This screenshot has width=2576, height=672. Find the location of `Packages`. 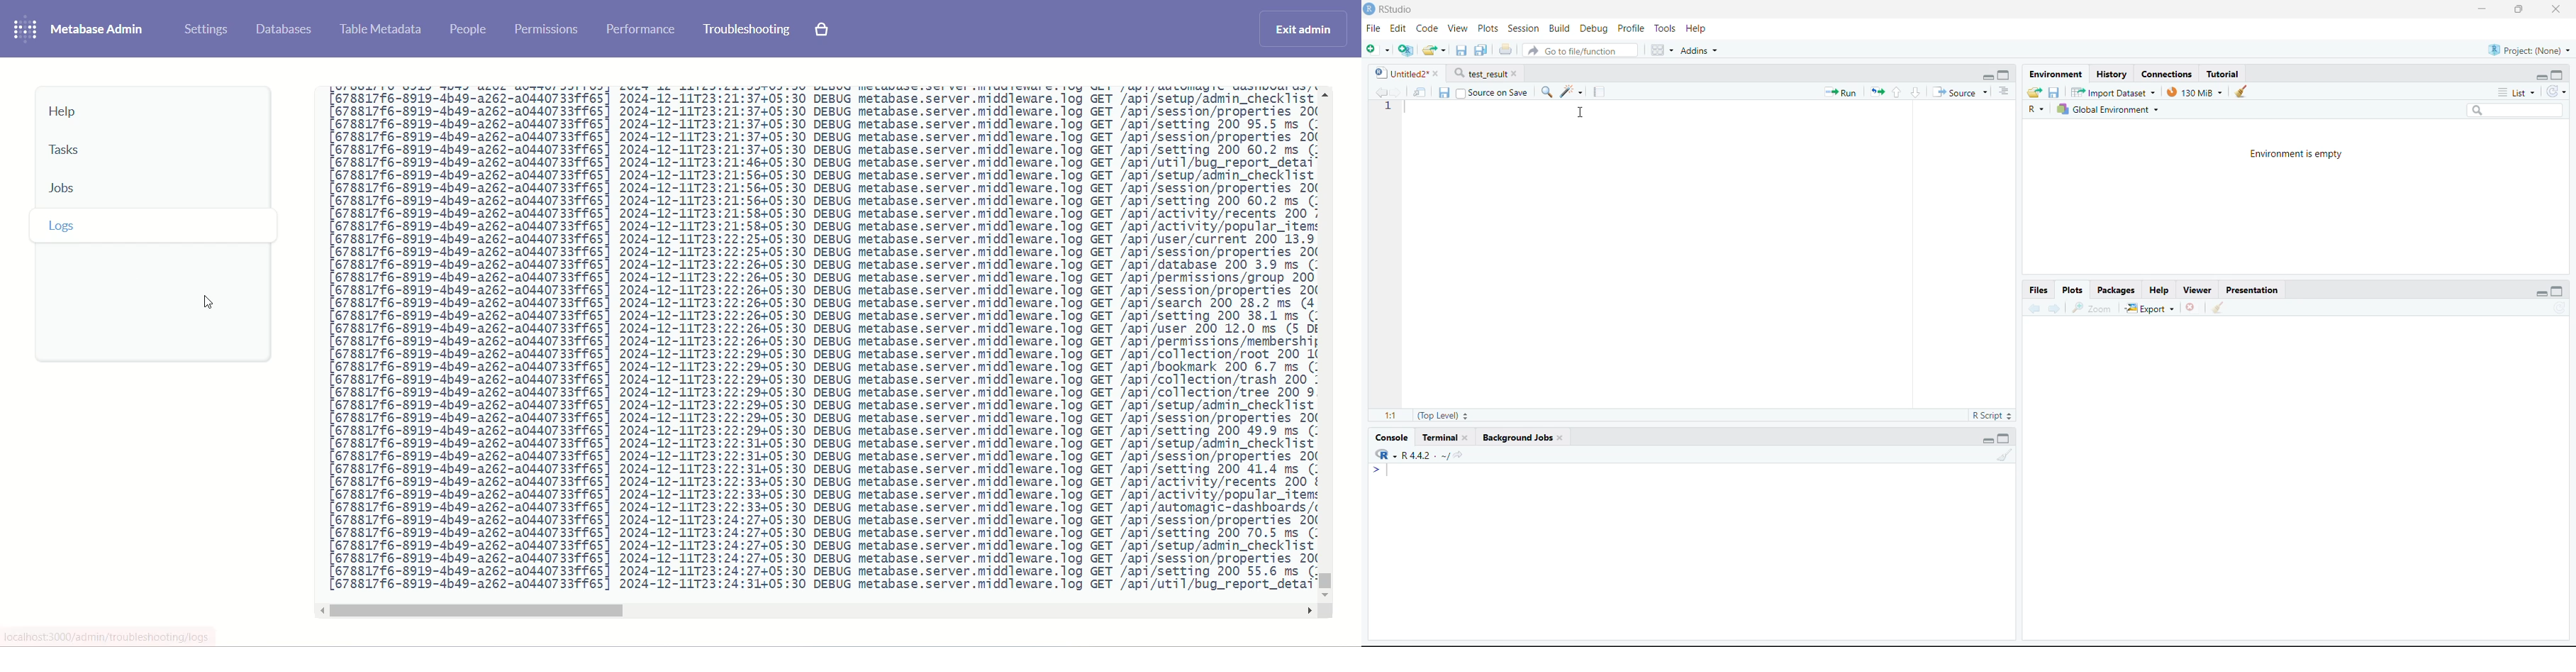

Packages is located at coordinates (2116, 288).